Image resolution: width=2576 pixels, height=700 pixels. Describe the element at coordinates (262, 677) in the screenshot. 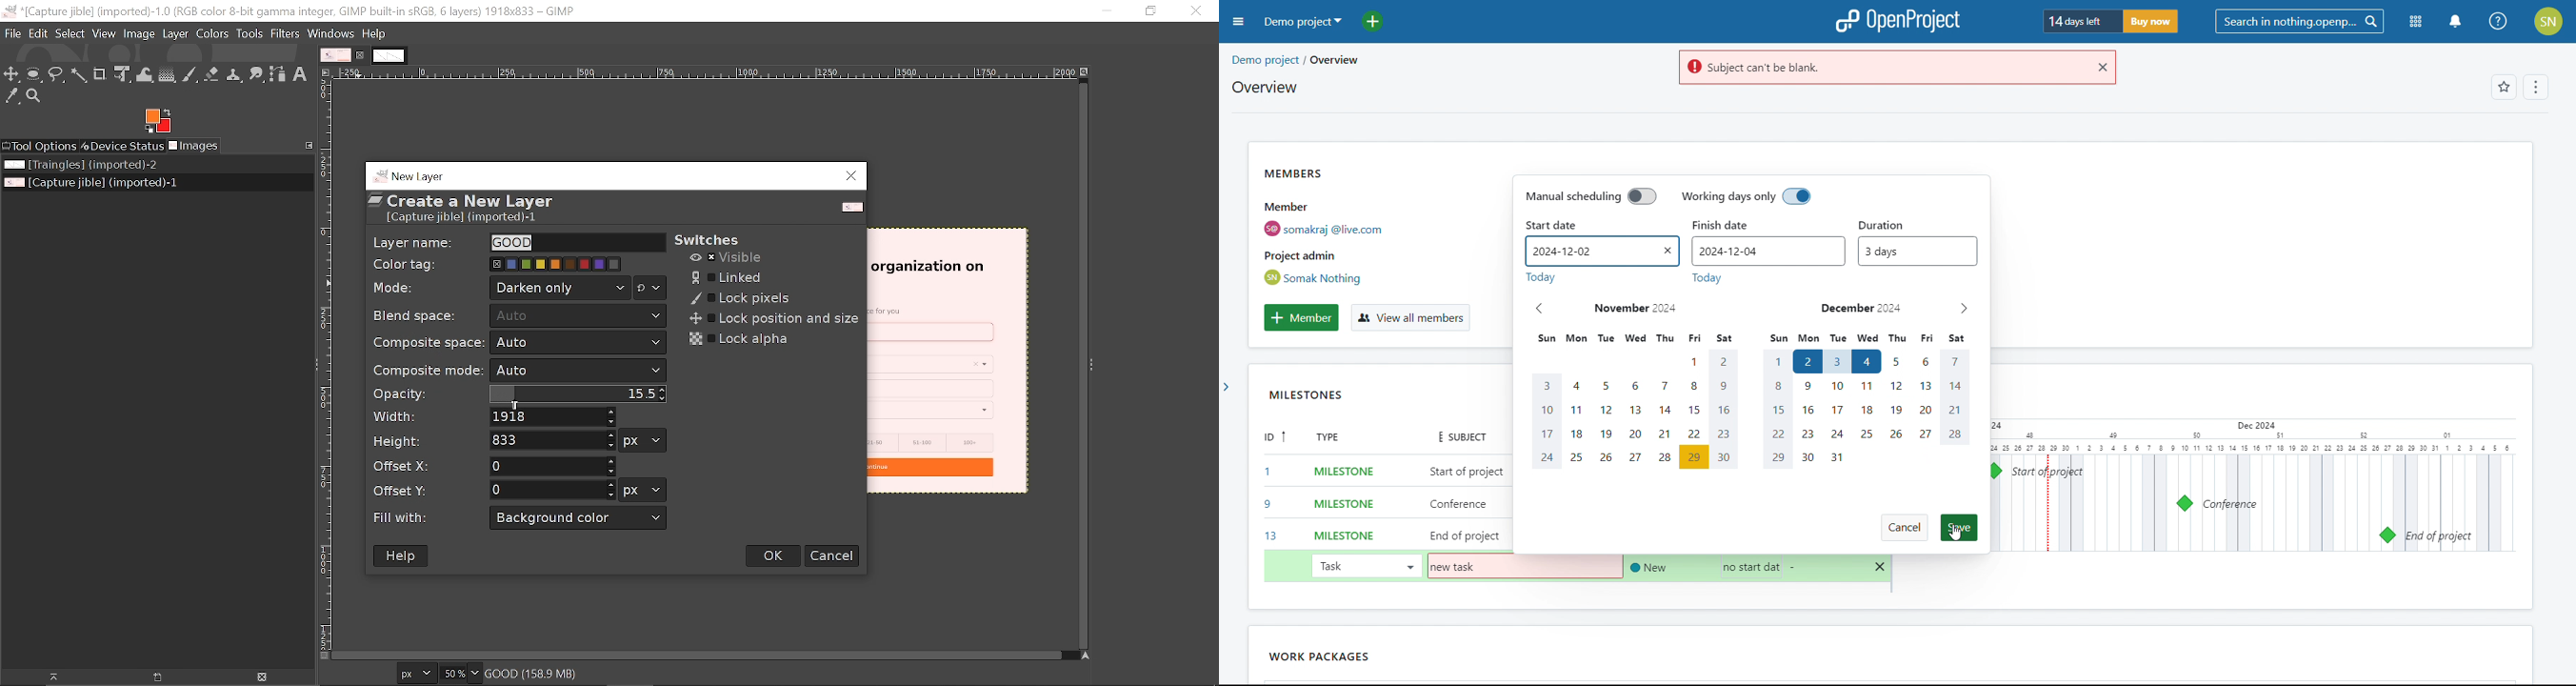

I see `Delete image` at that location.